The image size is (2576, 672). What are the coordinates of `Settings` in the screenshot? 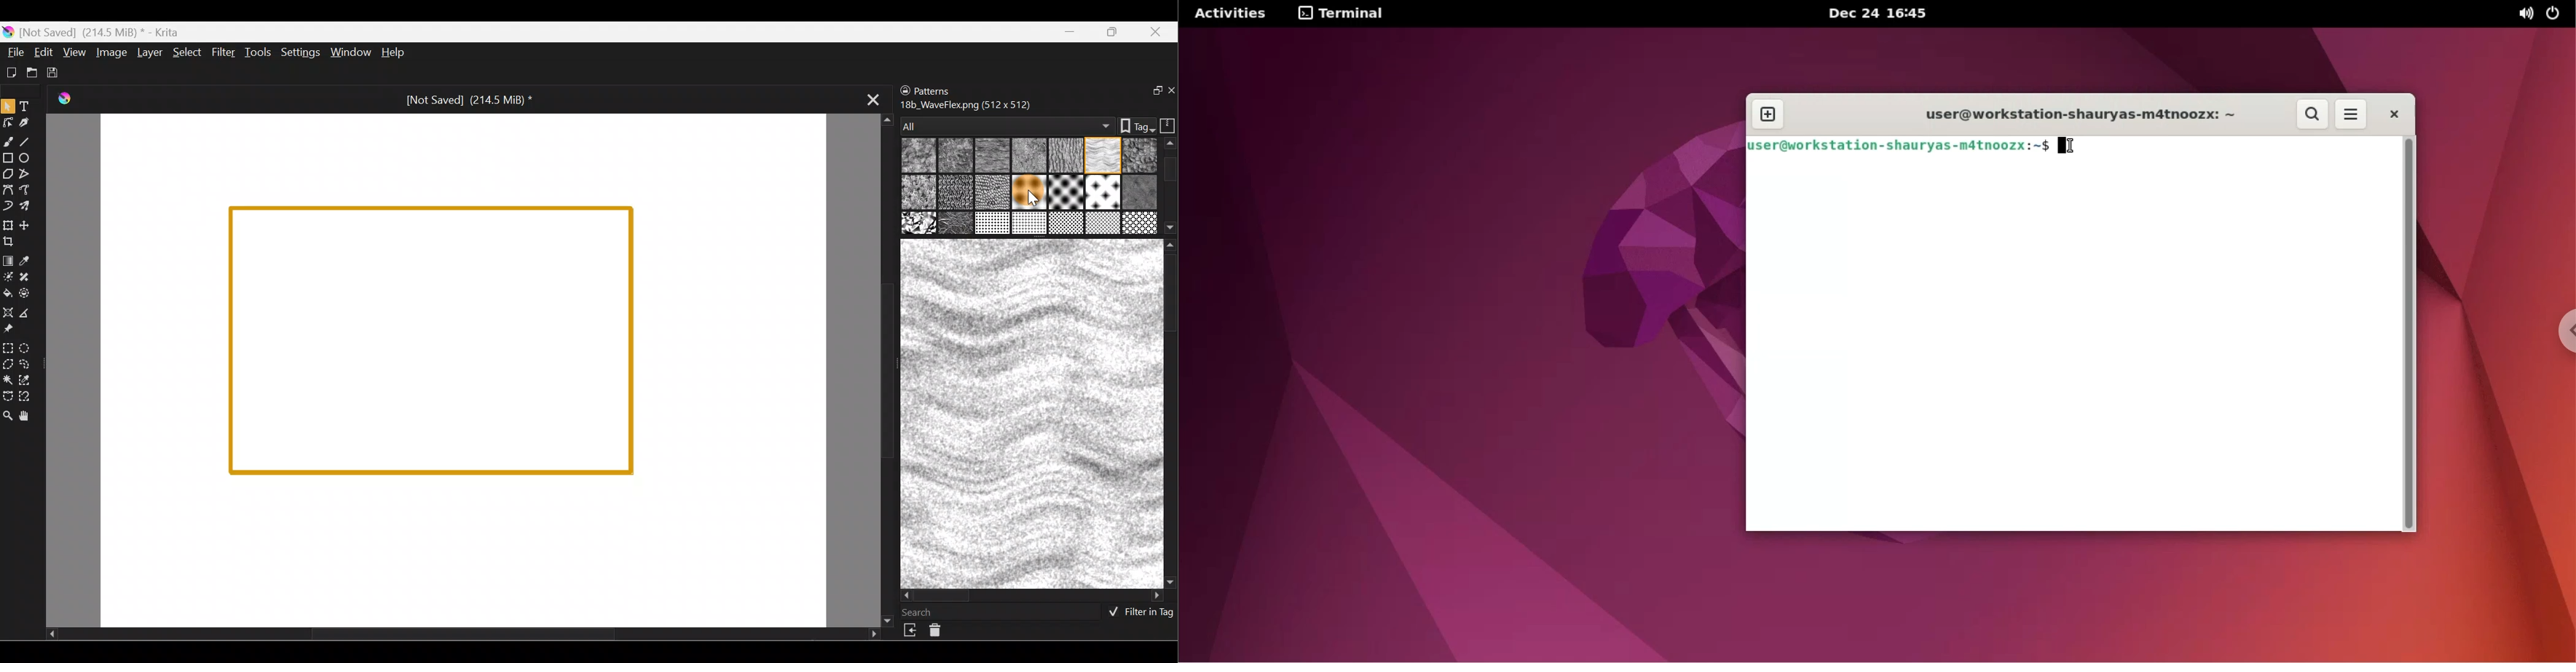 It's located at (299, 53).